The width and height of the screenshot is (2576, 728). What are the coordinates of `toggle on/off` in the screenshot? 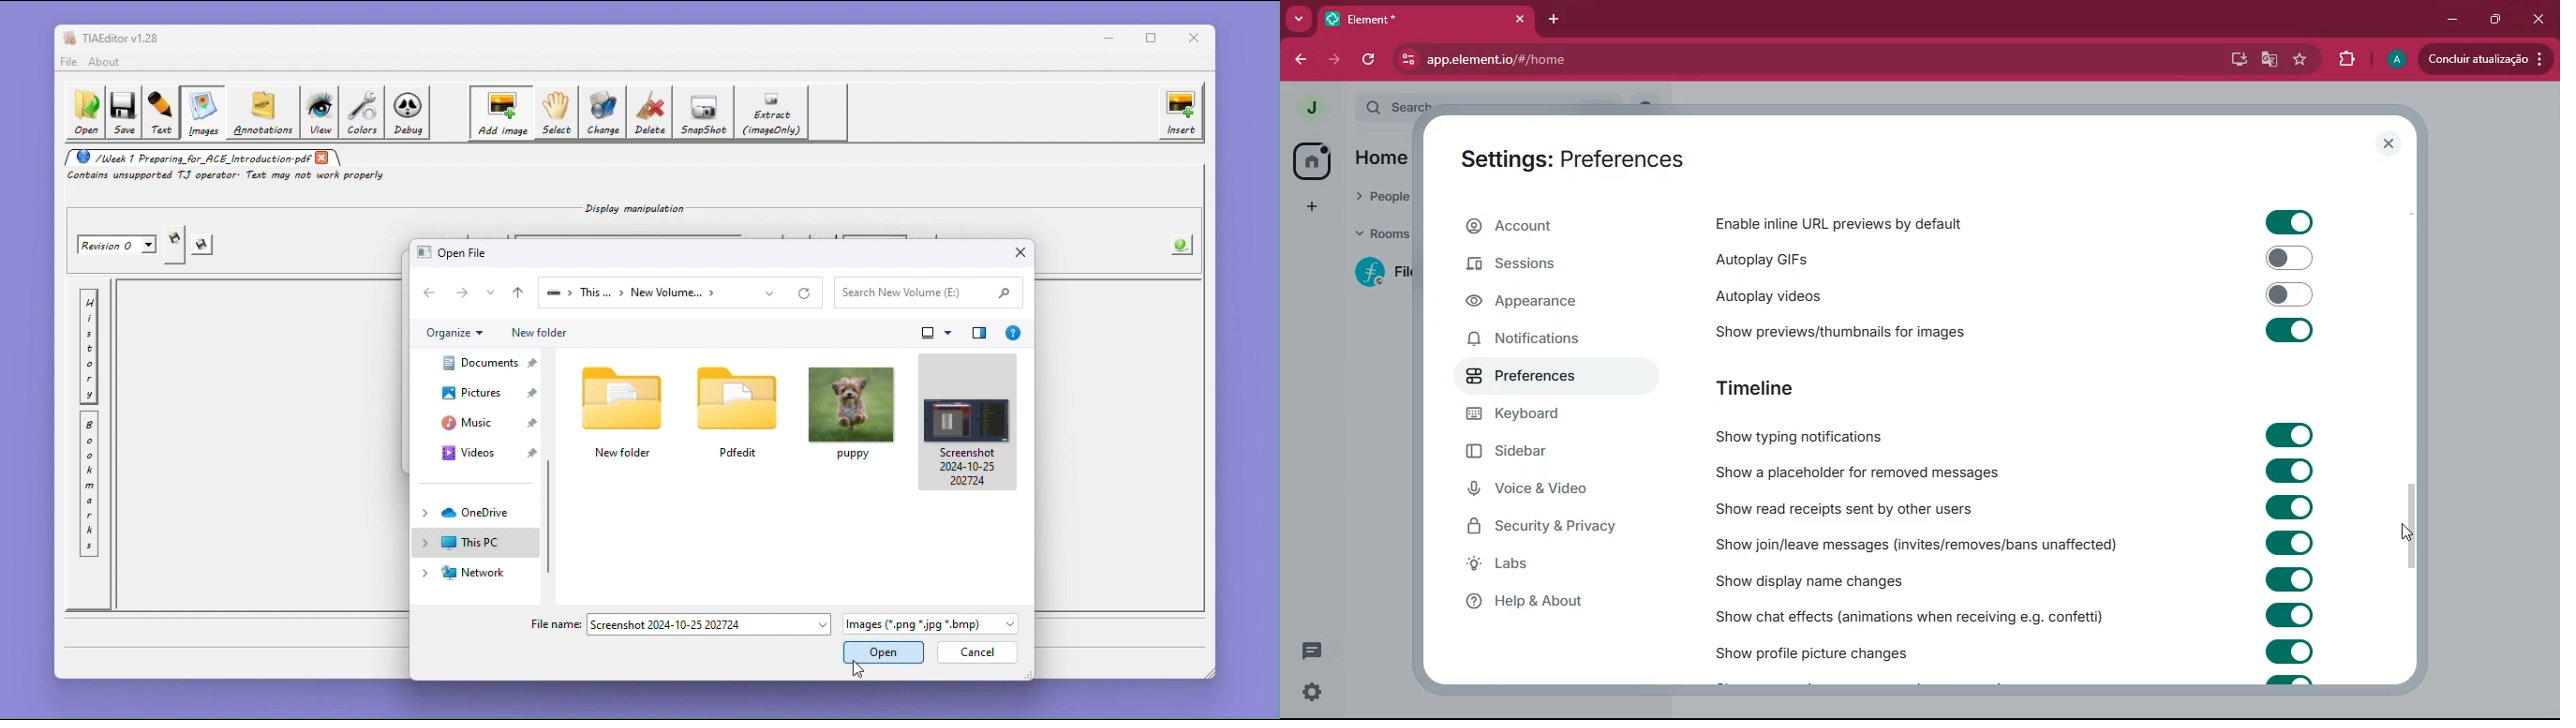 It's located at (2291, 435).